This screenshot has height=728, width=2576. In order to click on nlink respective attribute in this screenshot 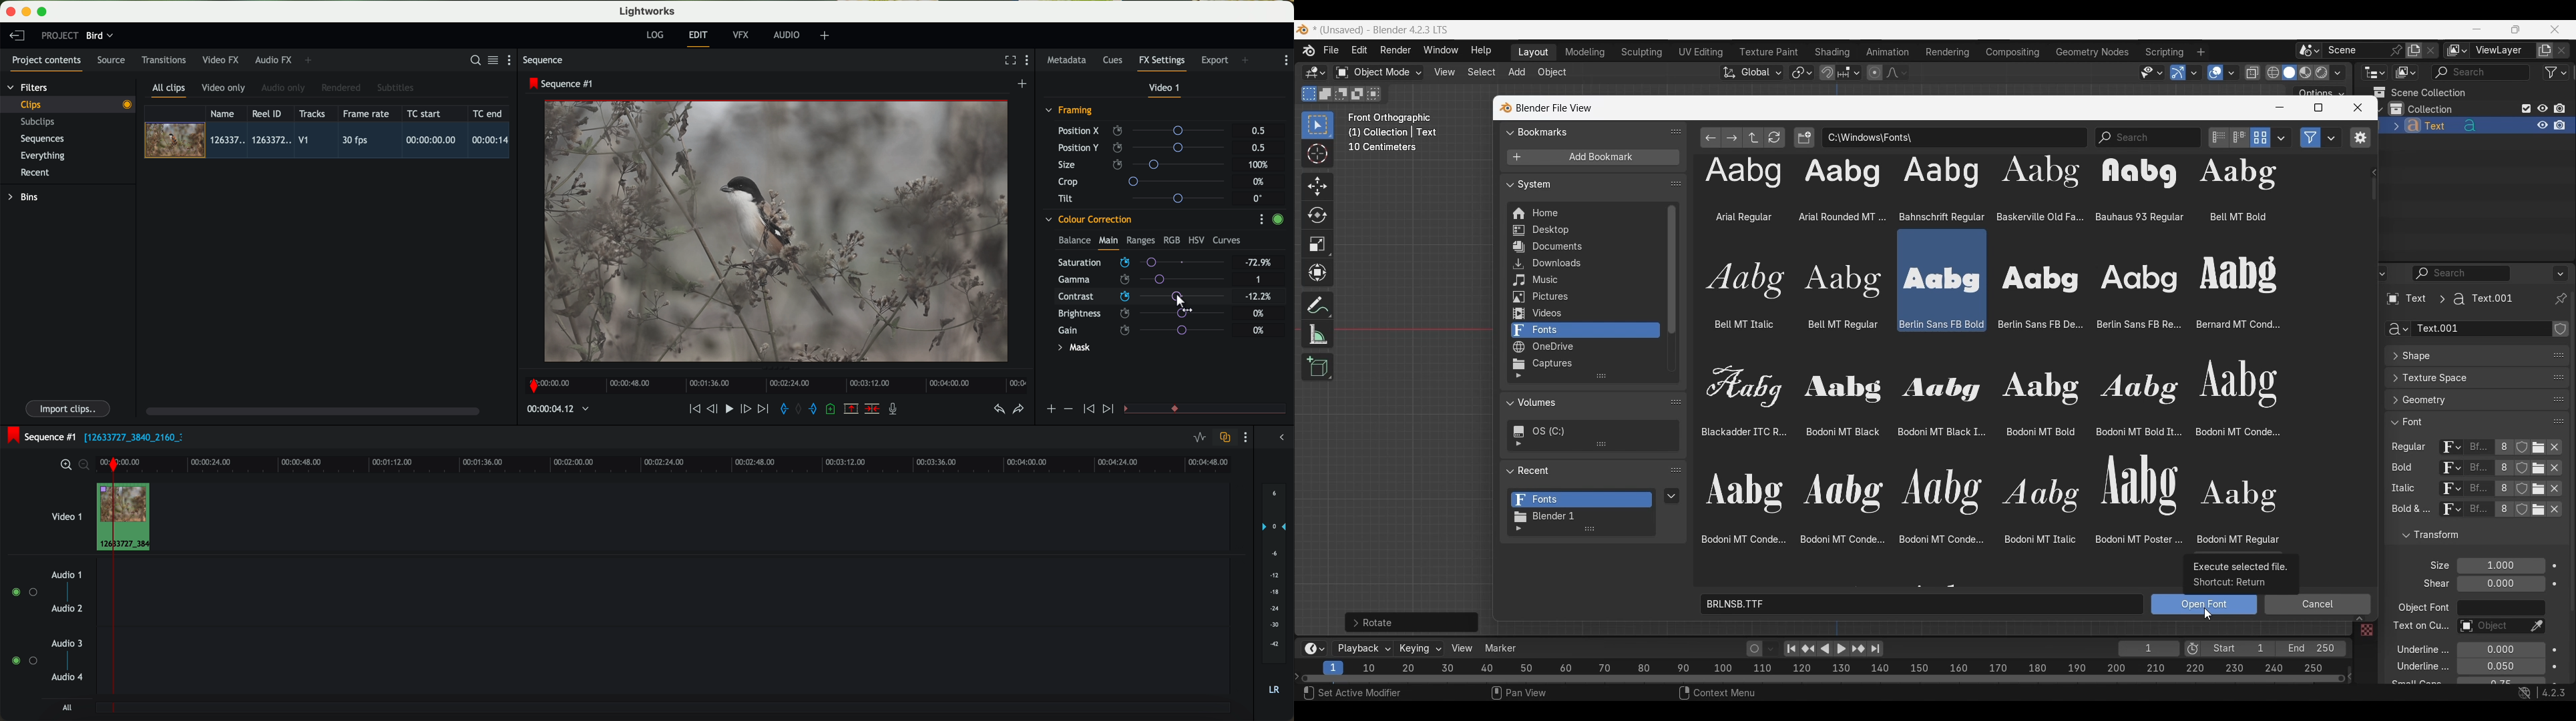, I will do `click(2532, 489)`.